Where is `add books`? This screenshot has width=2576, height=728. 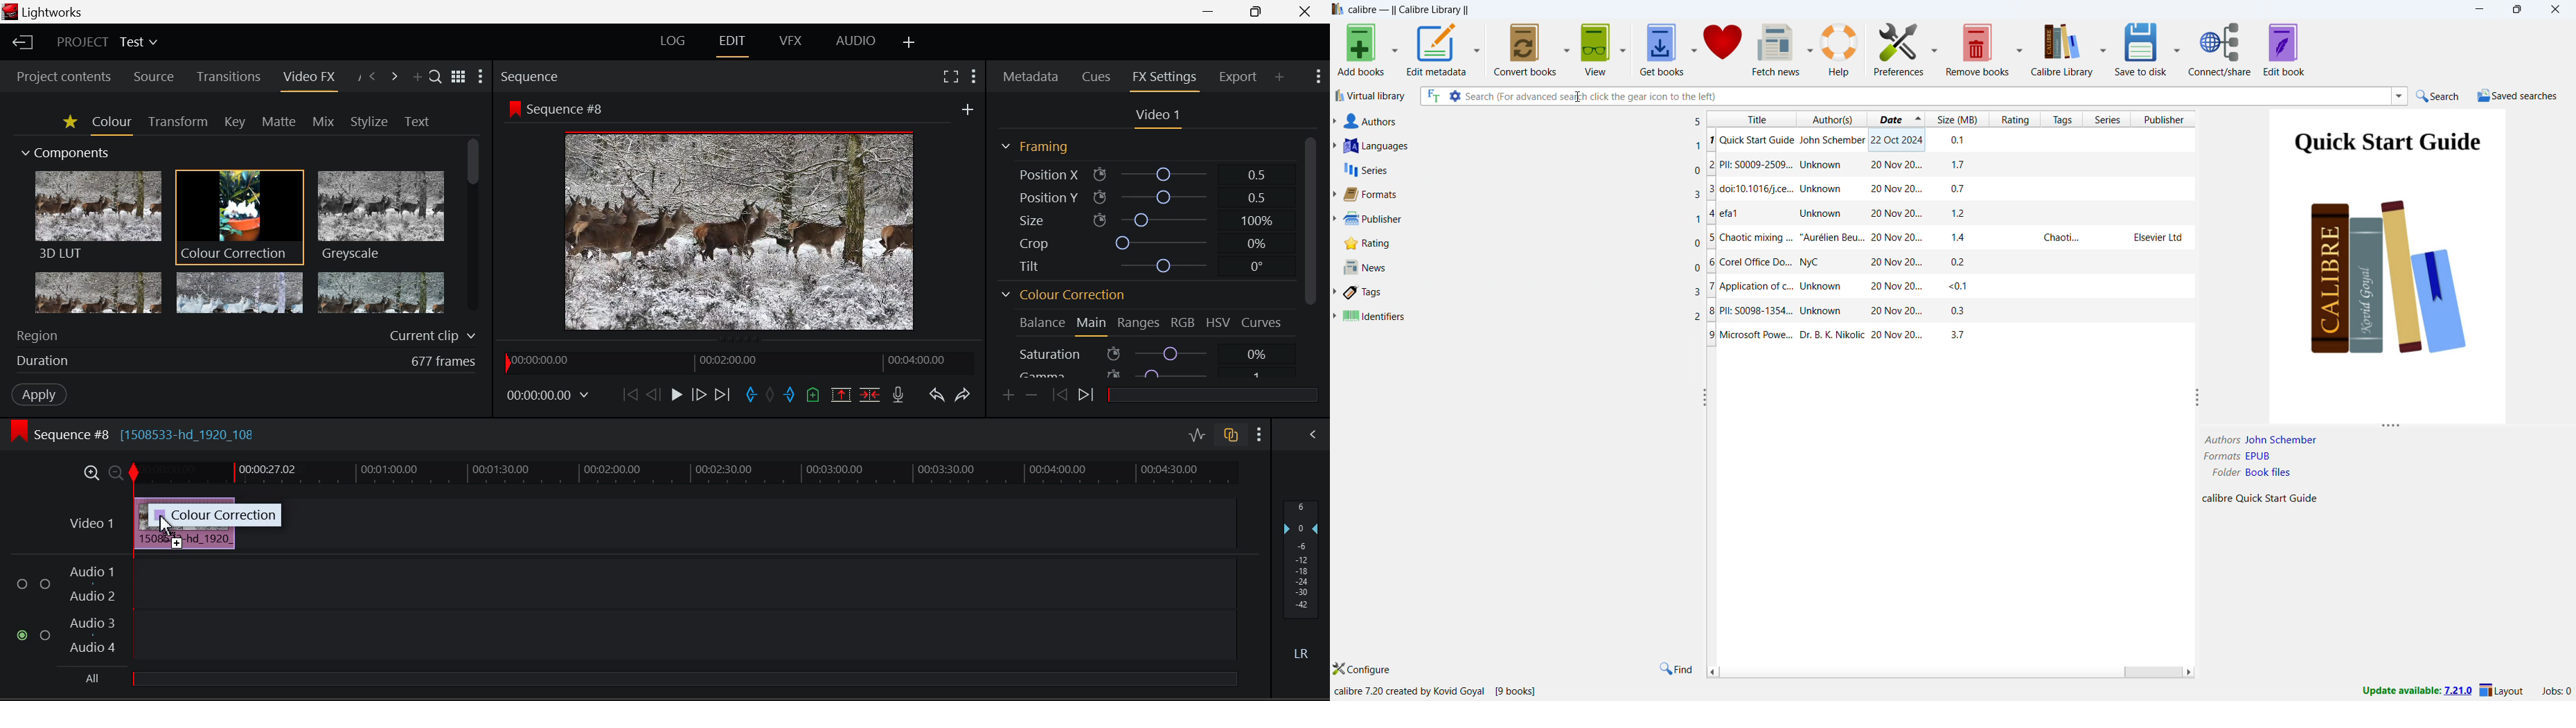 add books is located at coordinates (1360, 49).